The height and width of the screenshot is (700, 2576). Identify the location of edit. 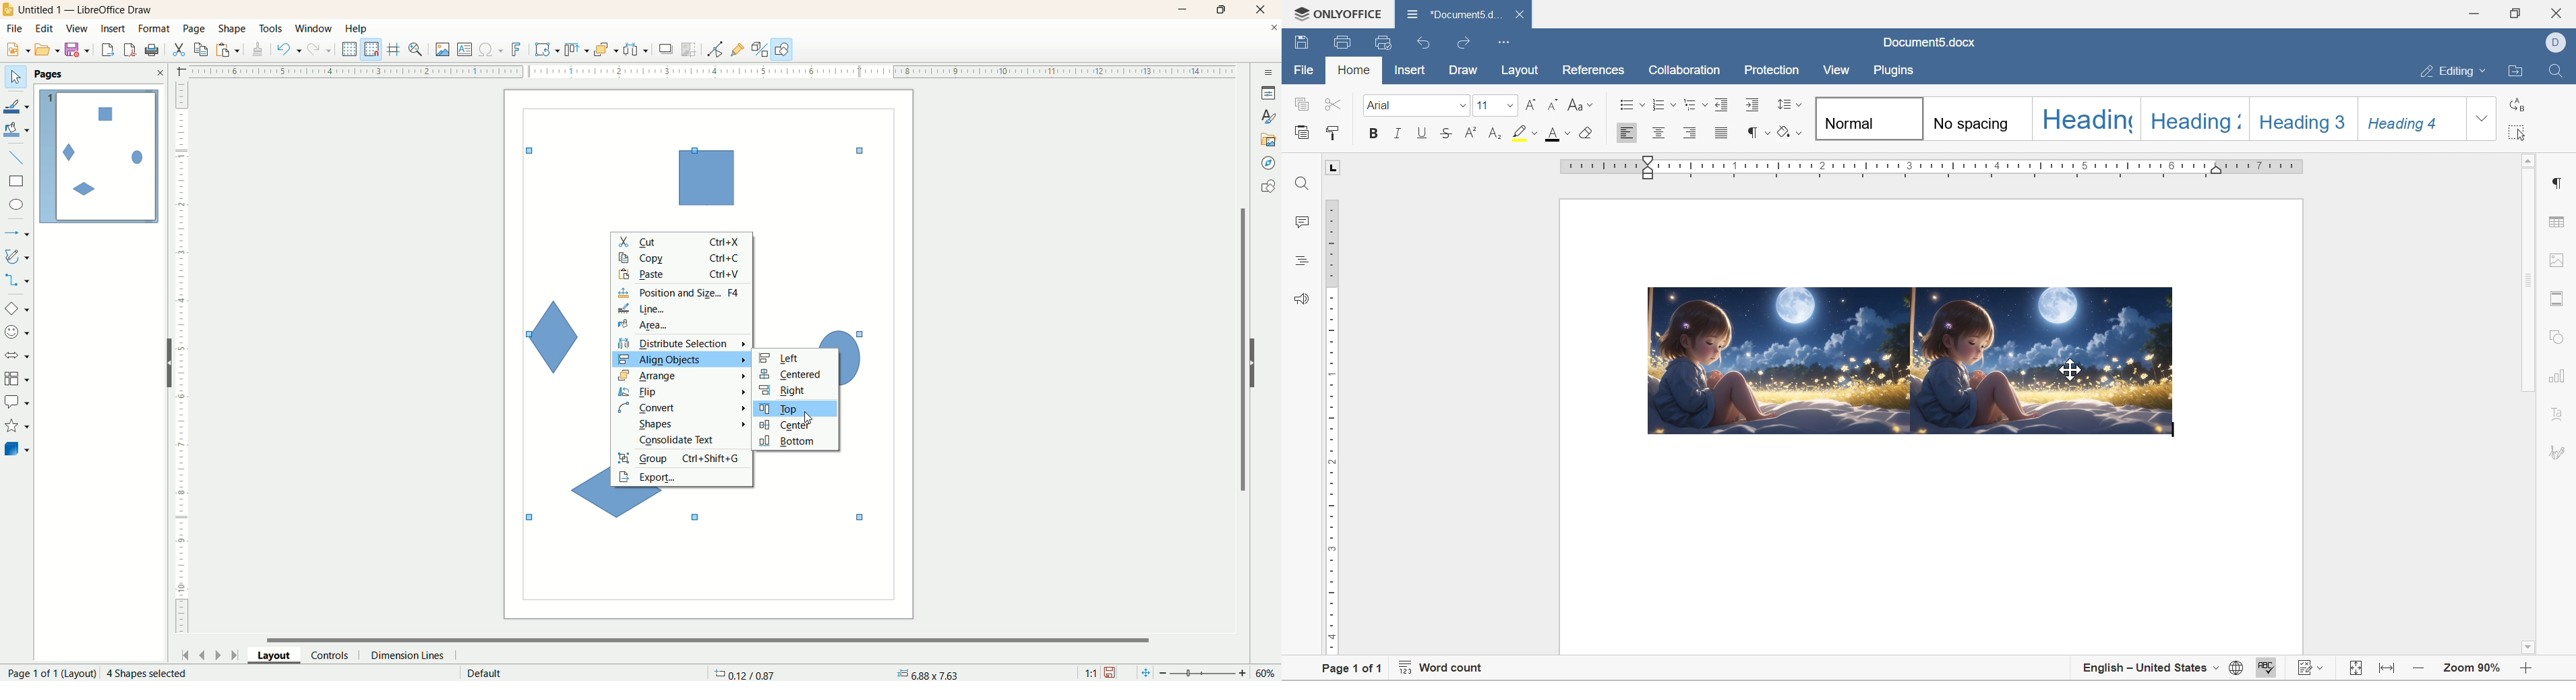
(45, 29).